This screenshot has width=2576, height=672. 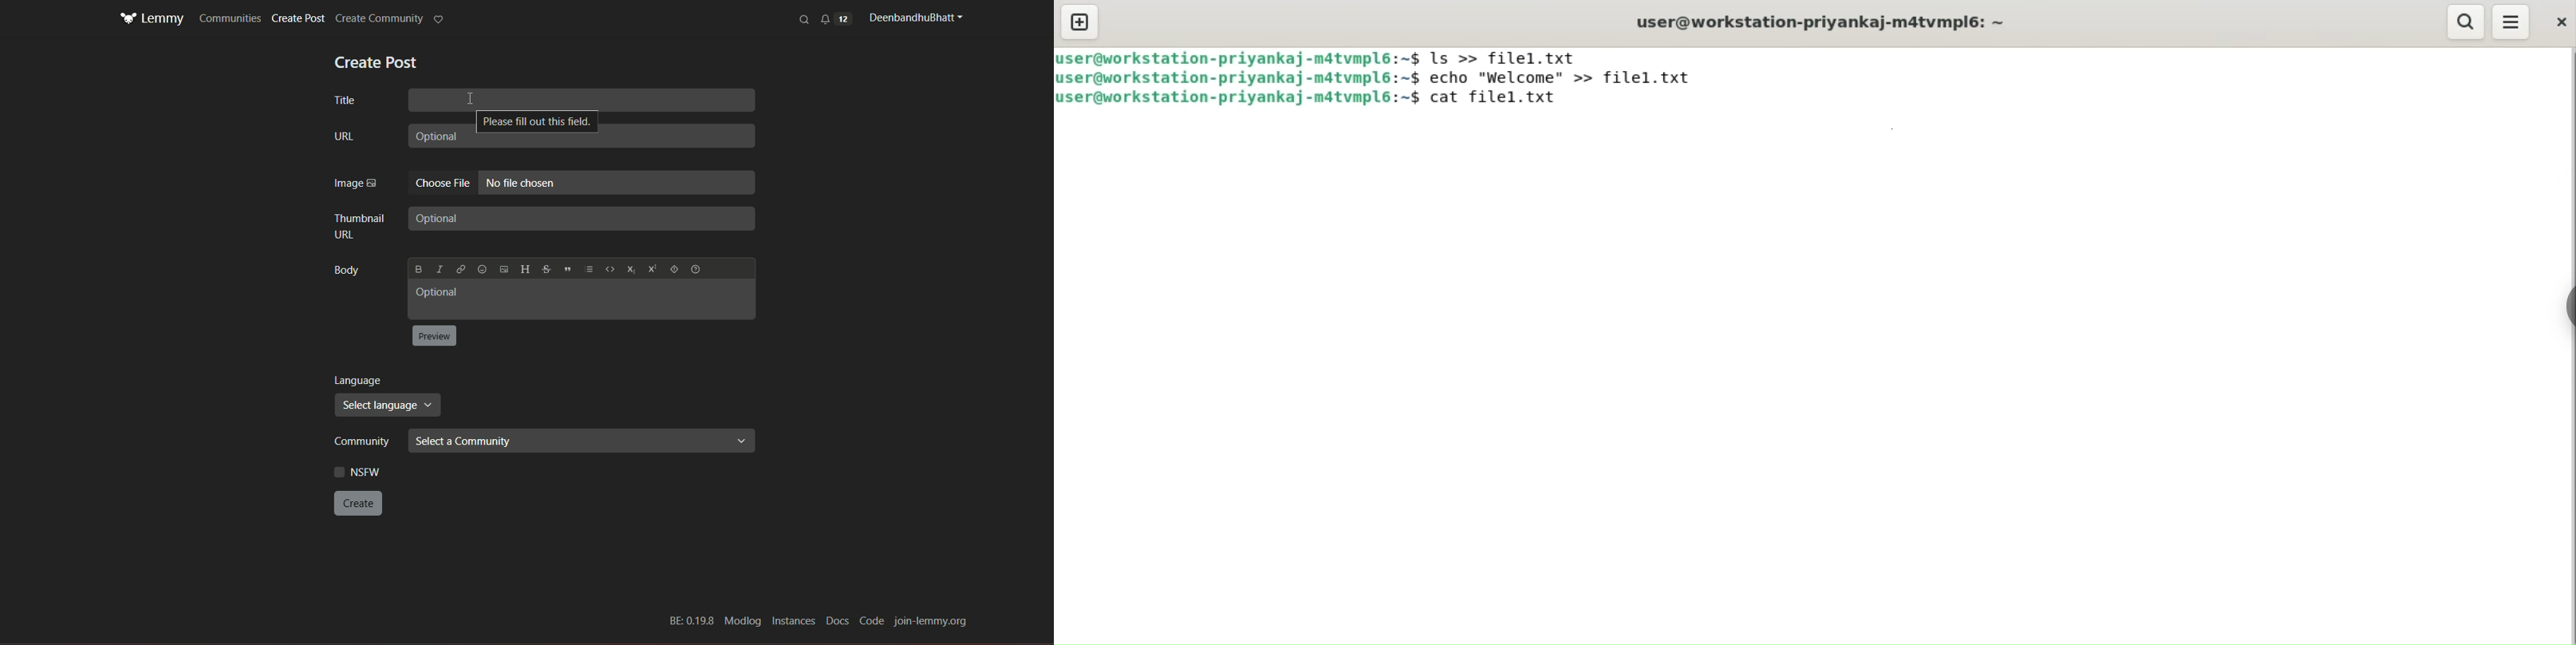 What do you see at coordinates (362, 472) in the screenshot?
I see `NSFW` at bounding box center [362, 472].